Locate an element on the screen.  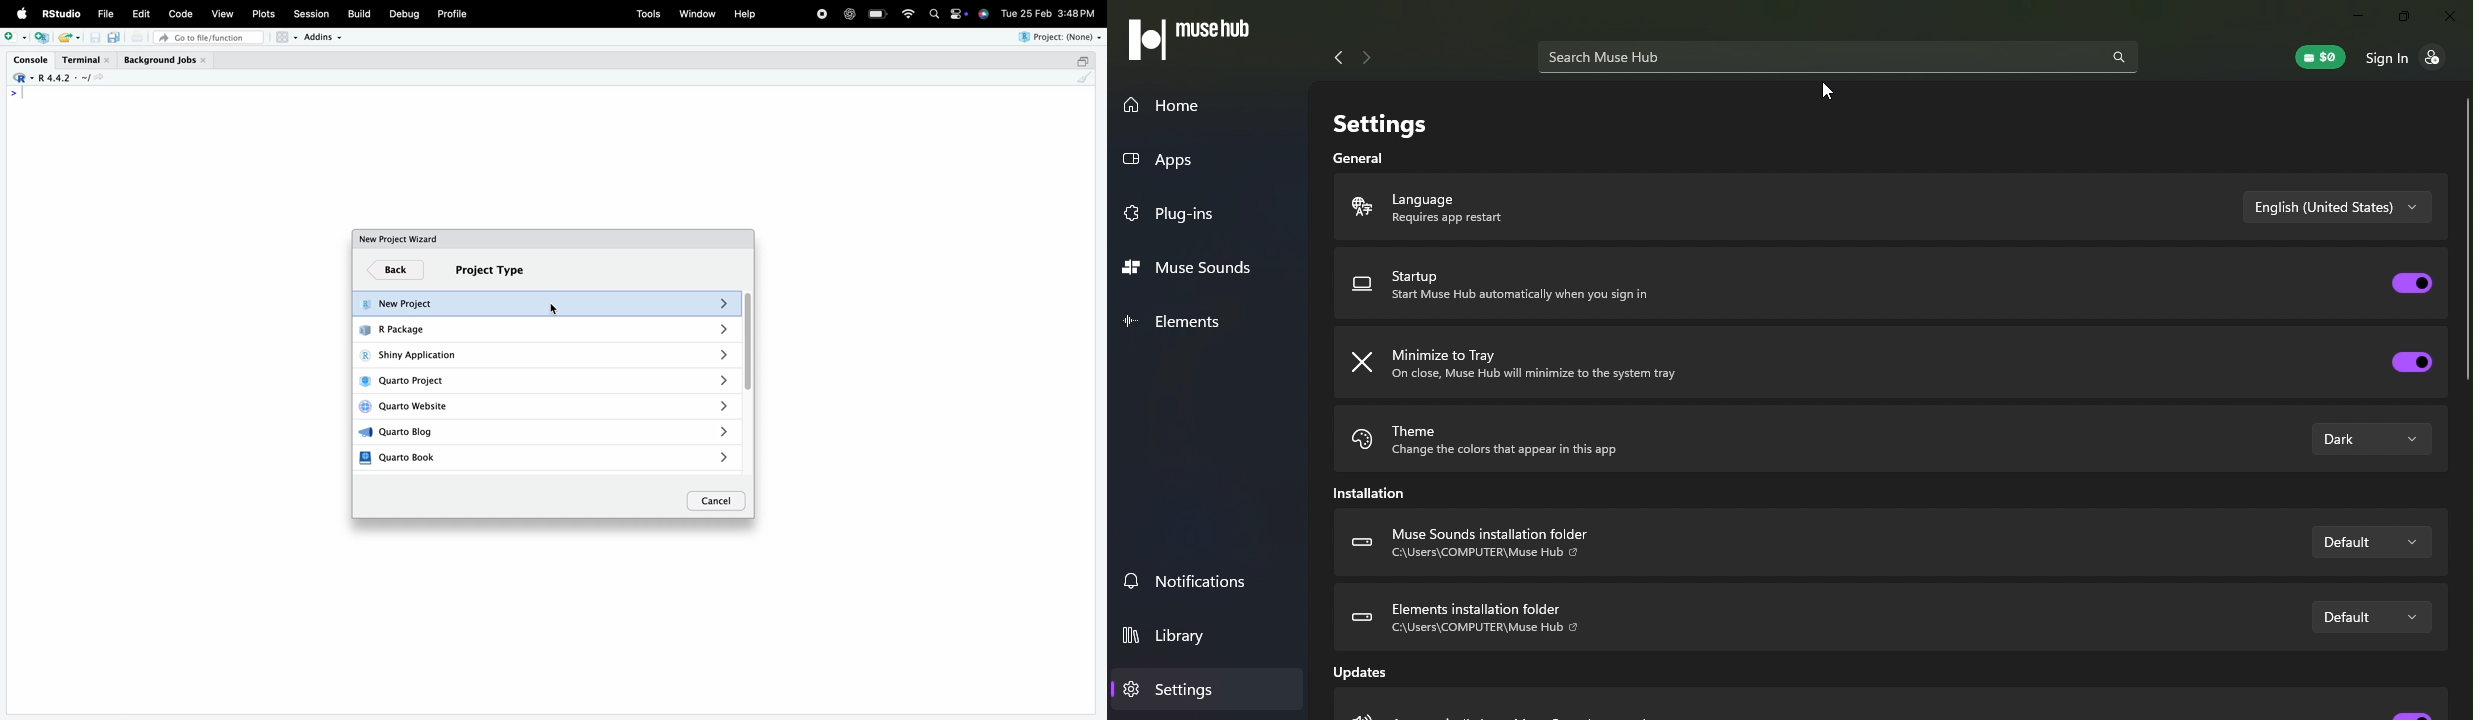
Help is located at coordinates (744, 13).